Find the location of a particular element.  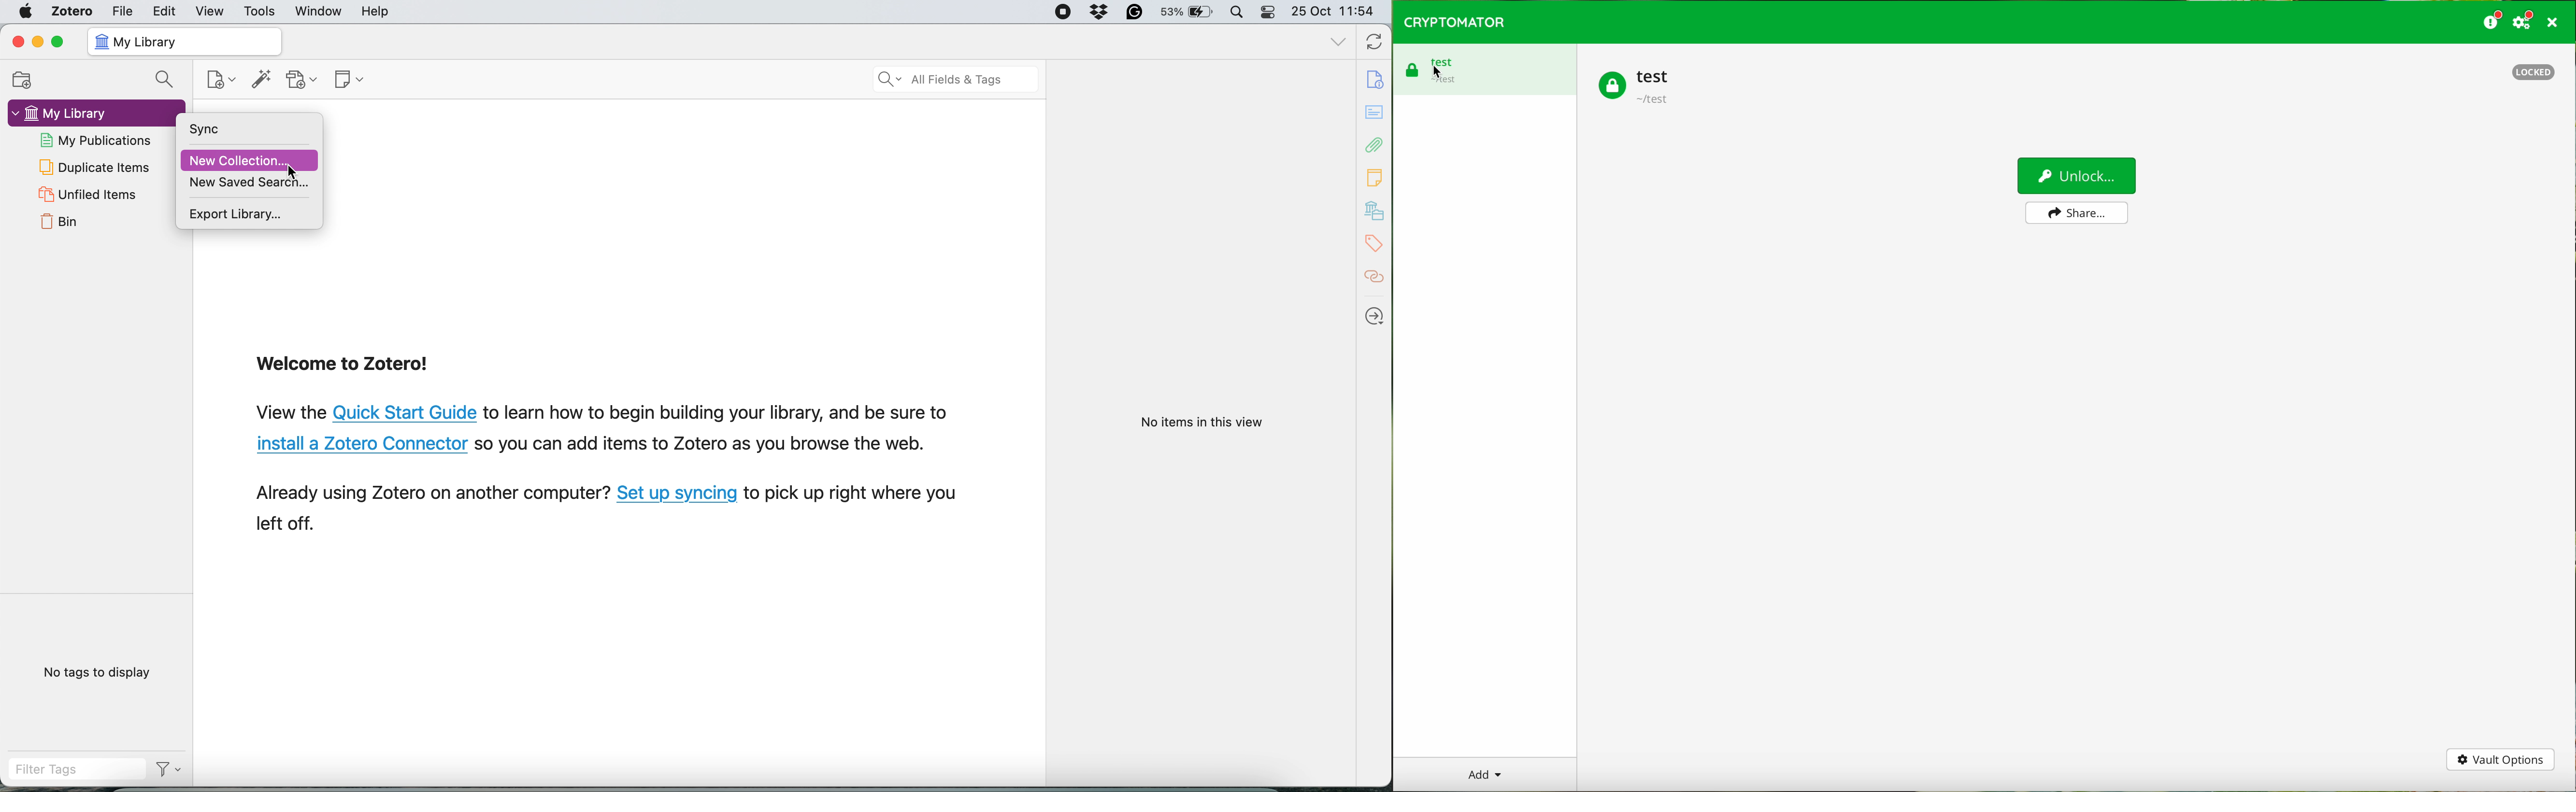

my library is located at coordinates (86, 112).